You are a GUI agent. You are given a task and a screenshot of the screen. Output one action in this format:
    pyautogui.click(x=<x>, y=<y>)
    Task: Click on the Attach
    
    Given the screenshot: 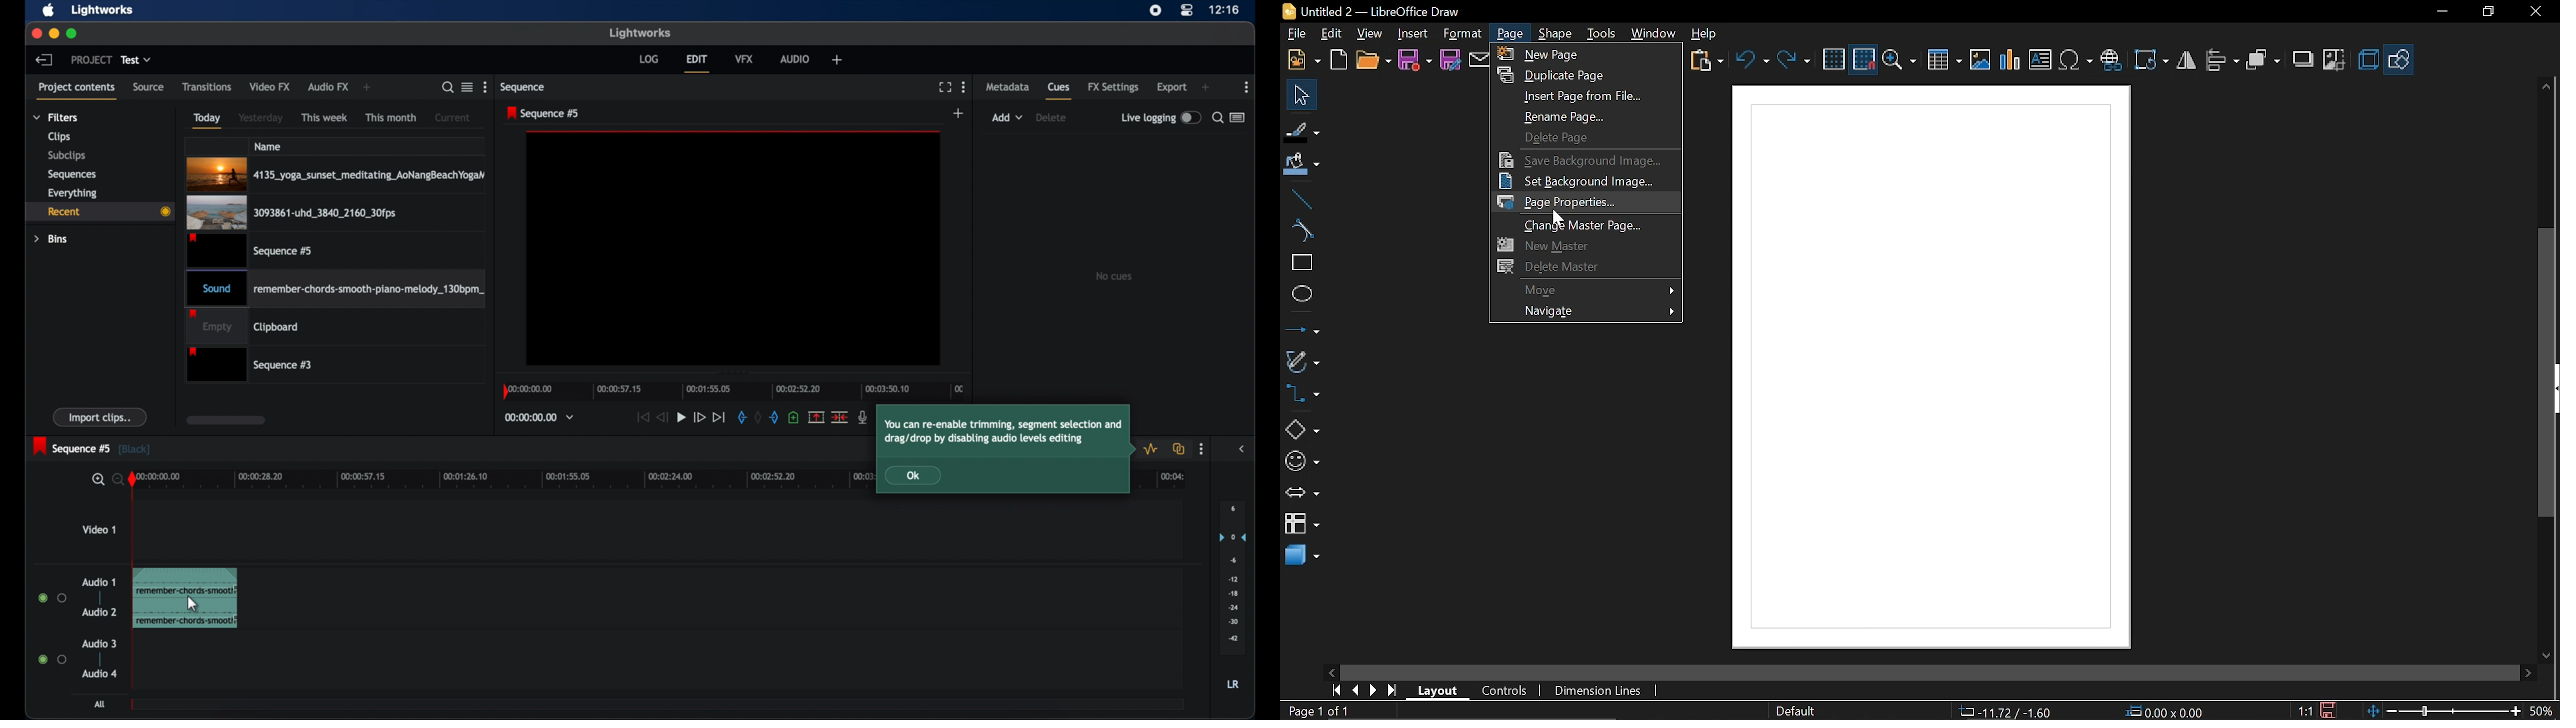 What is the action you would take?
    pyautogui.click(x=1481, y=60)
    